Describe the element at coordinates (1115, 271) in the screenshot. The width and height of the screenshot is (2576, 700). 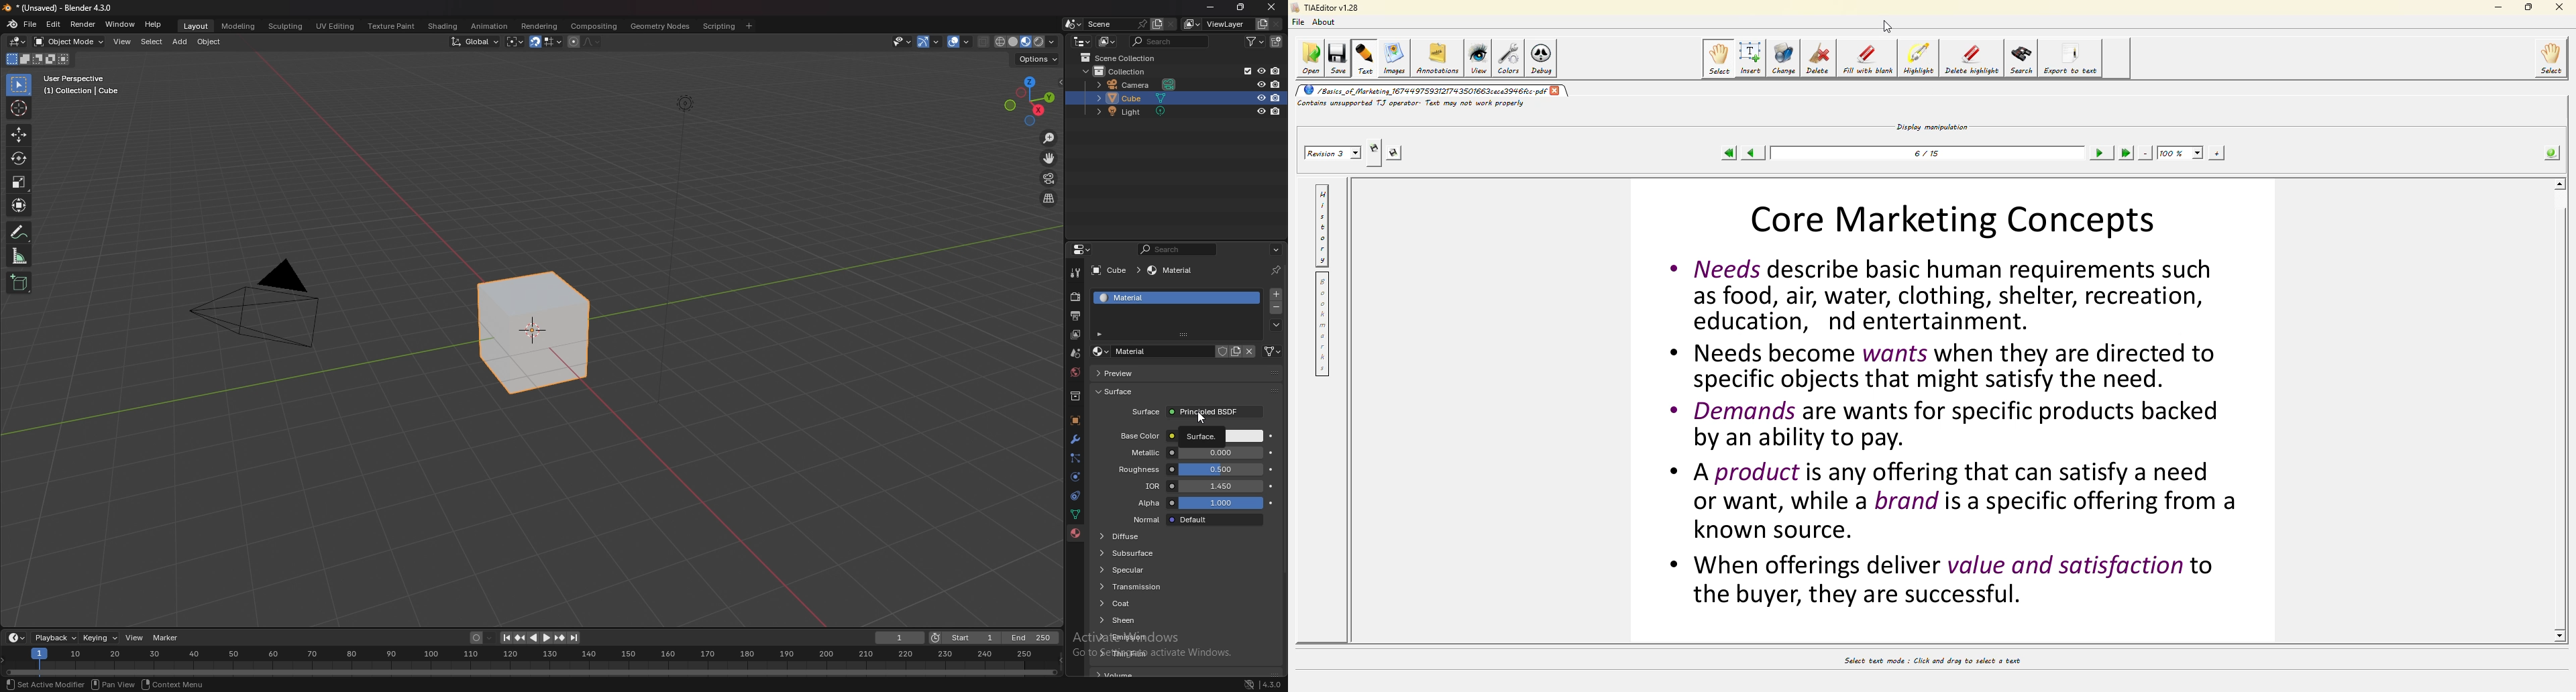
I see `cube` at that location.